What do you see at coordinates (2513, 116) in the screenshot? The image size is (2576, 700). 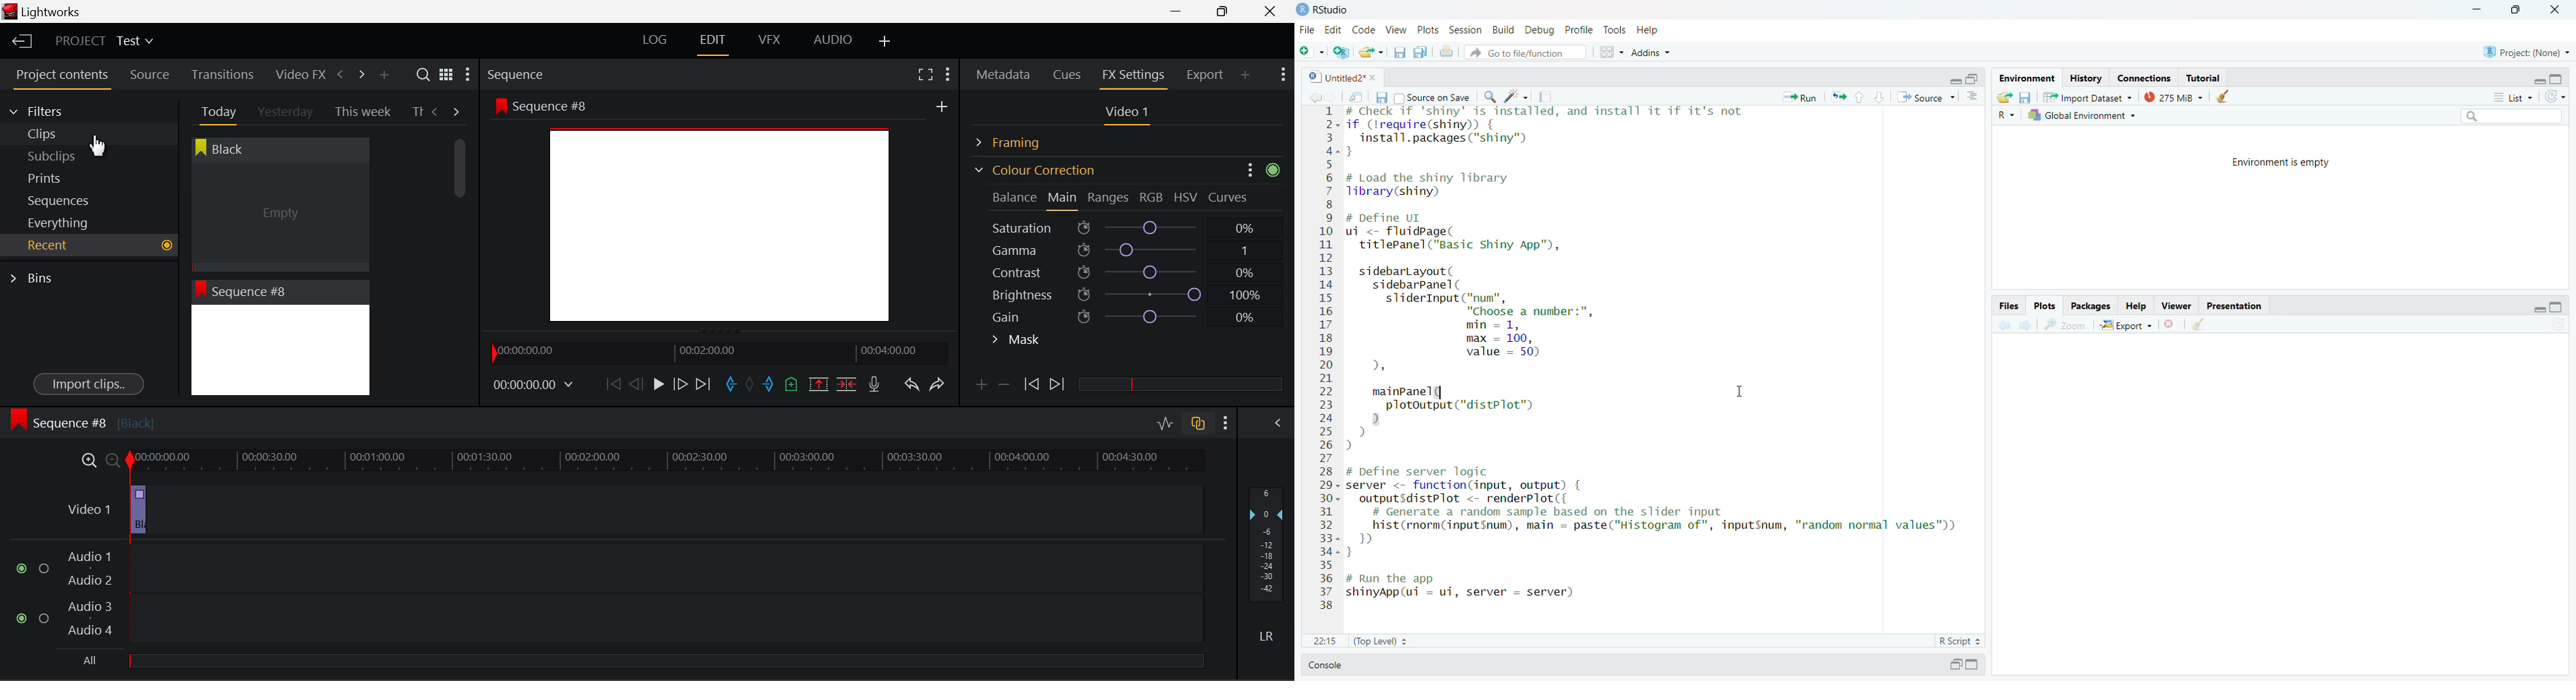 I see `search` at bounding box center [2513, 116].